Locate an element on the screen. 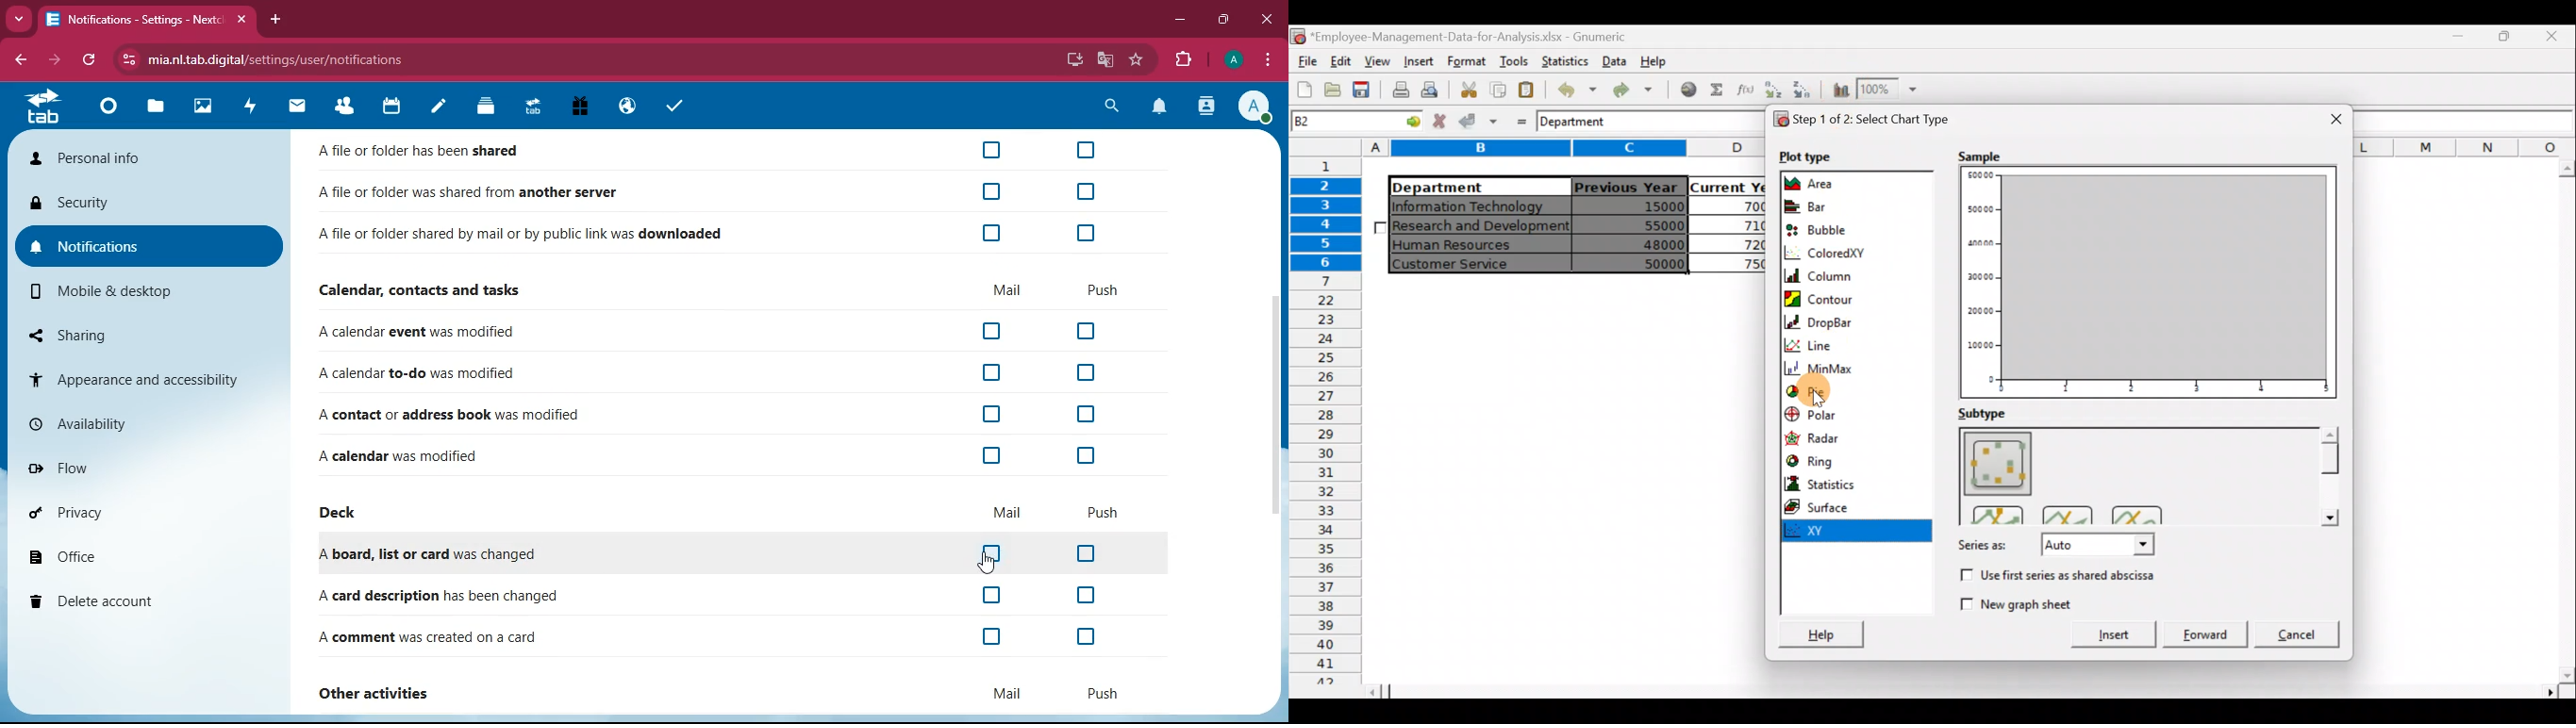 The width and height of the screenshot is (2576, 728). off is located at coordinates (994, 326).